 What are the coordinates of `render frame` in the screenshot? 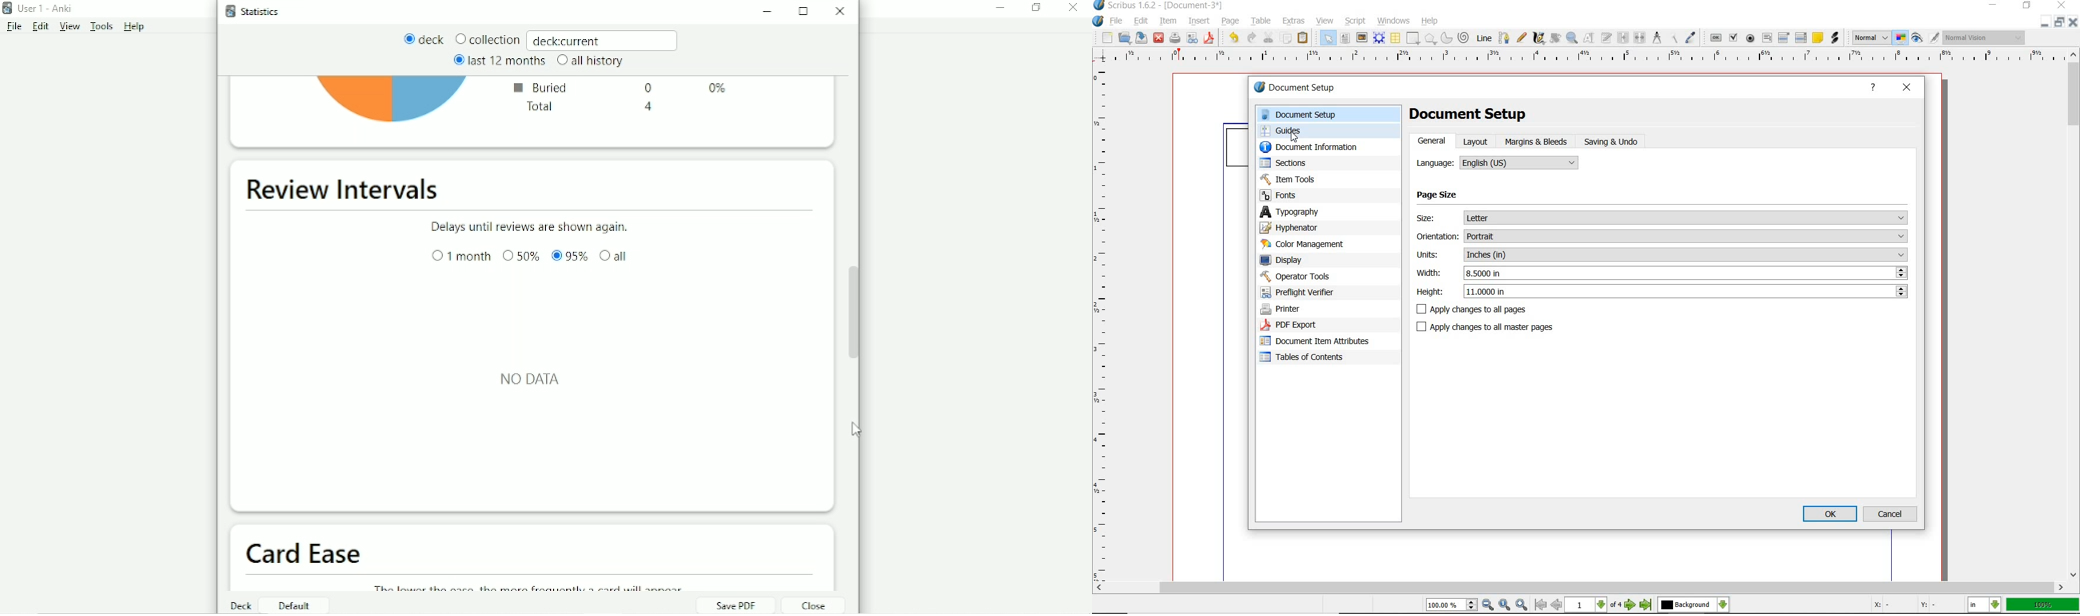 It's located at (1379, 38).